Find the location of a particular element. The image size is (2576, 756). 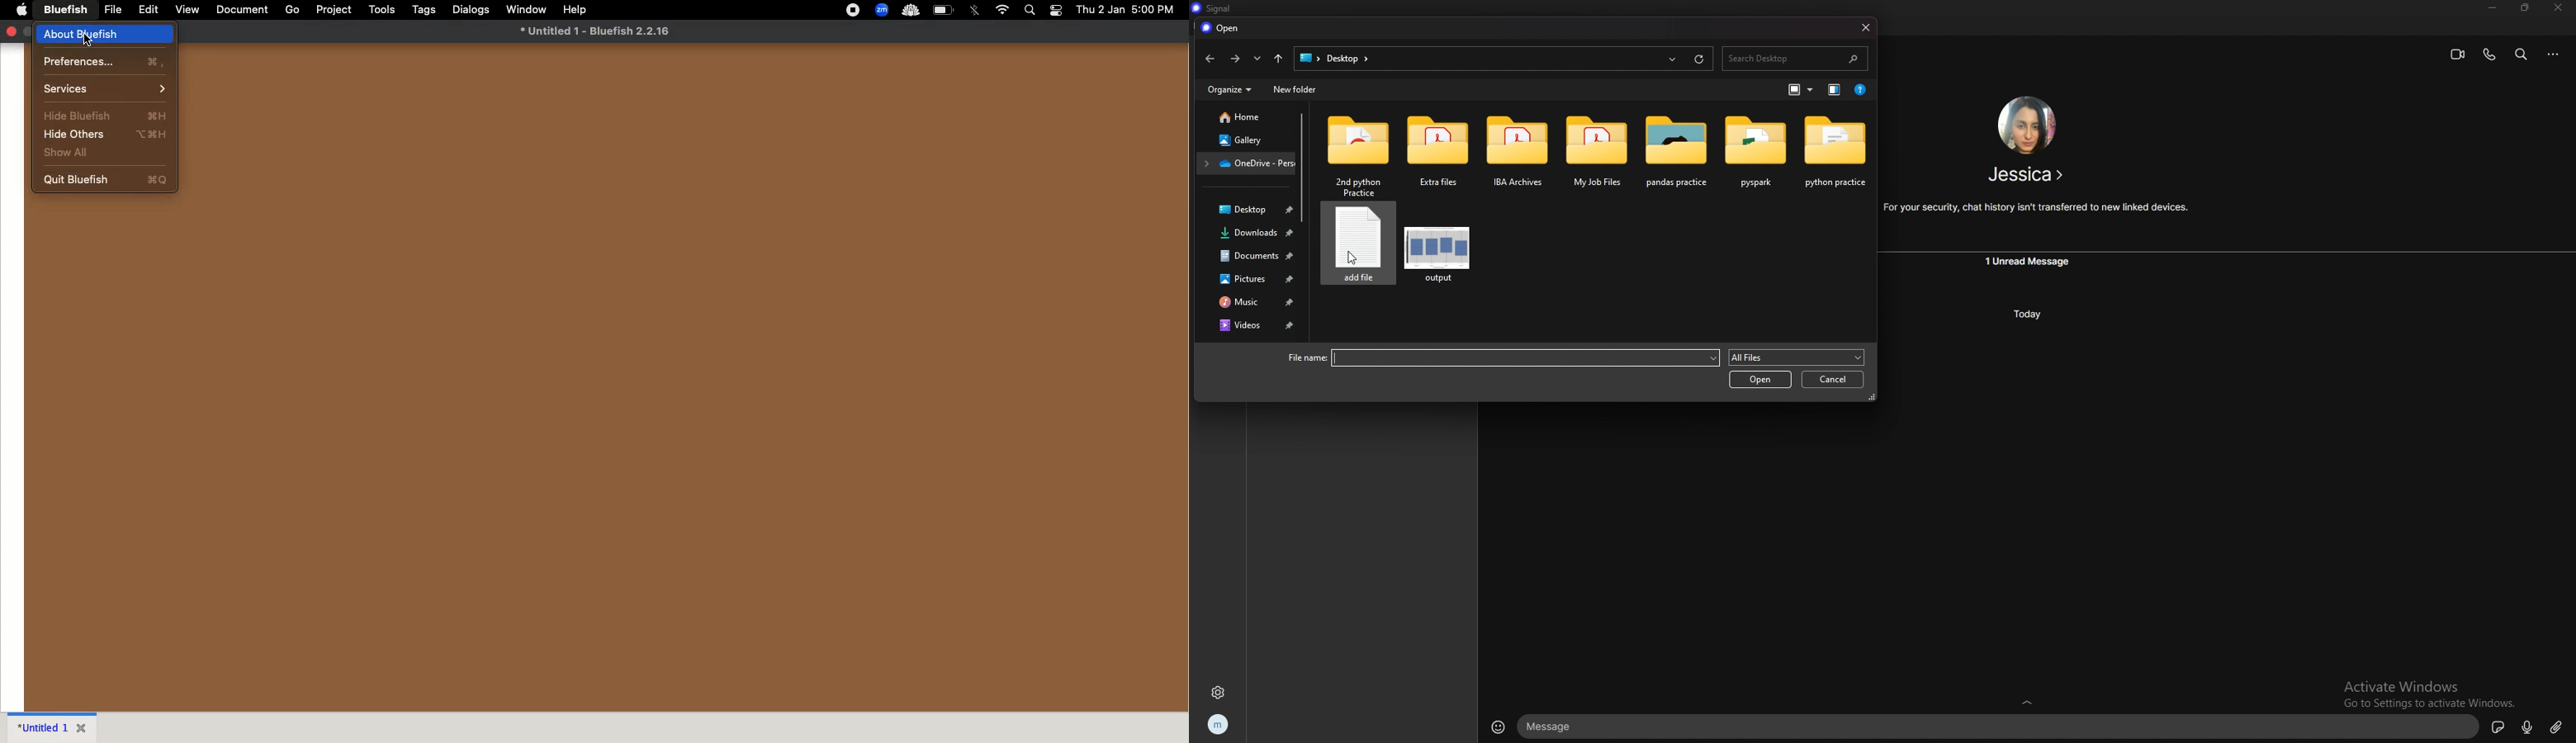

search desktop is located at coordinates (1795, 57).